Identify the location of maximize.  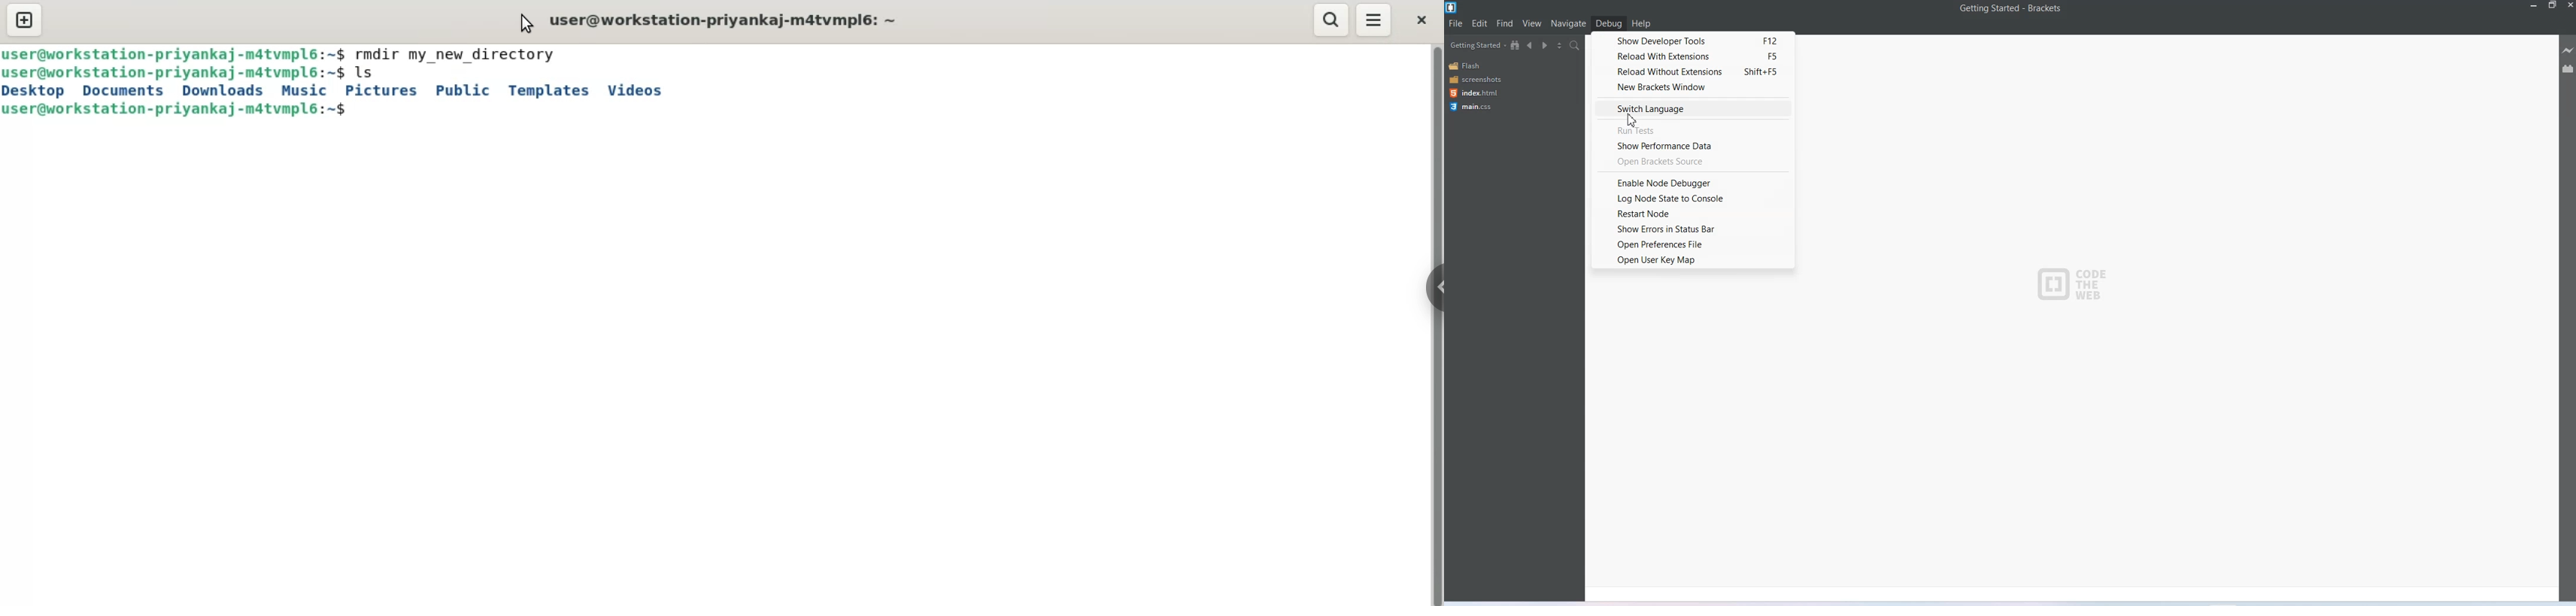
(2553, 6).